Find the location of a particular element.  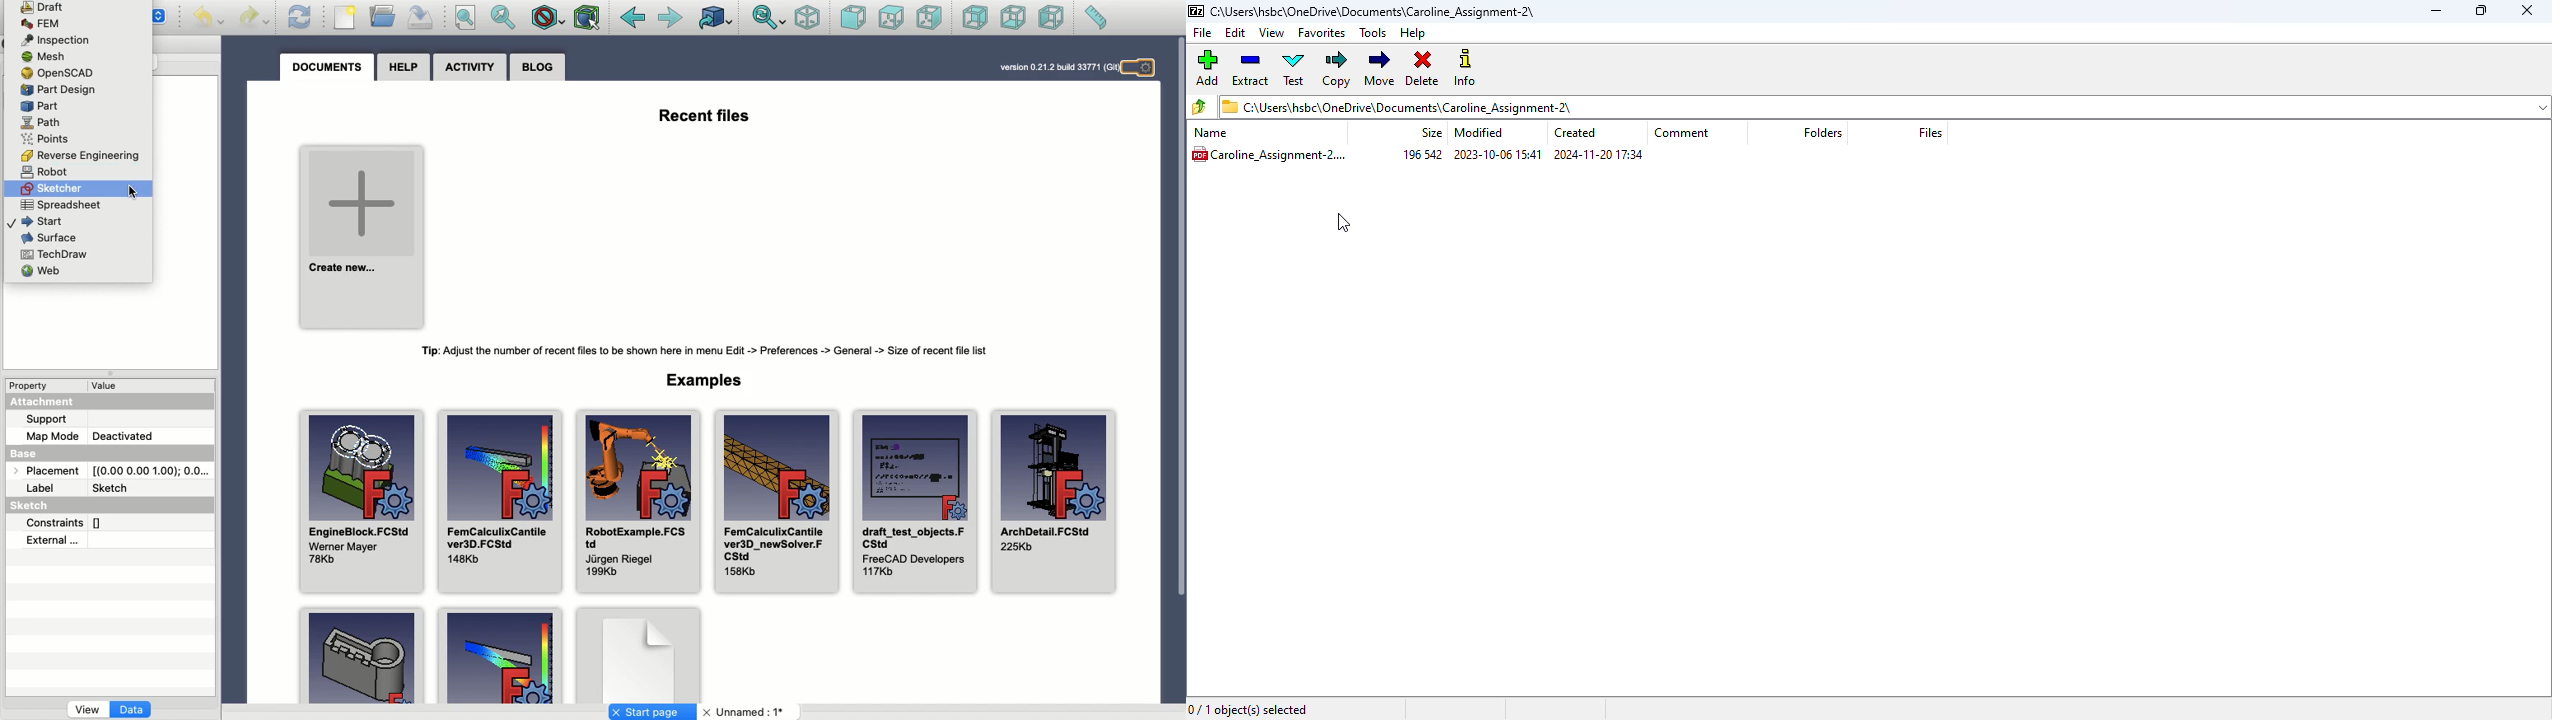

Pointer is located at coordinates (133, 194).